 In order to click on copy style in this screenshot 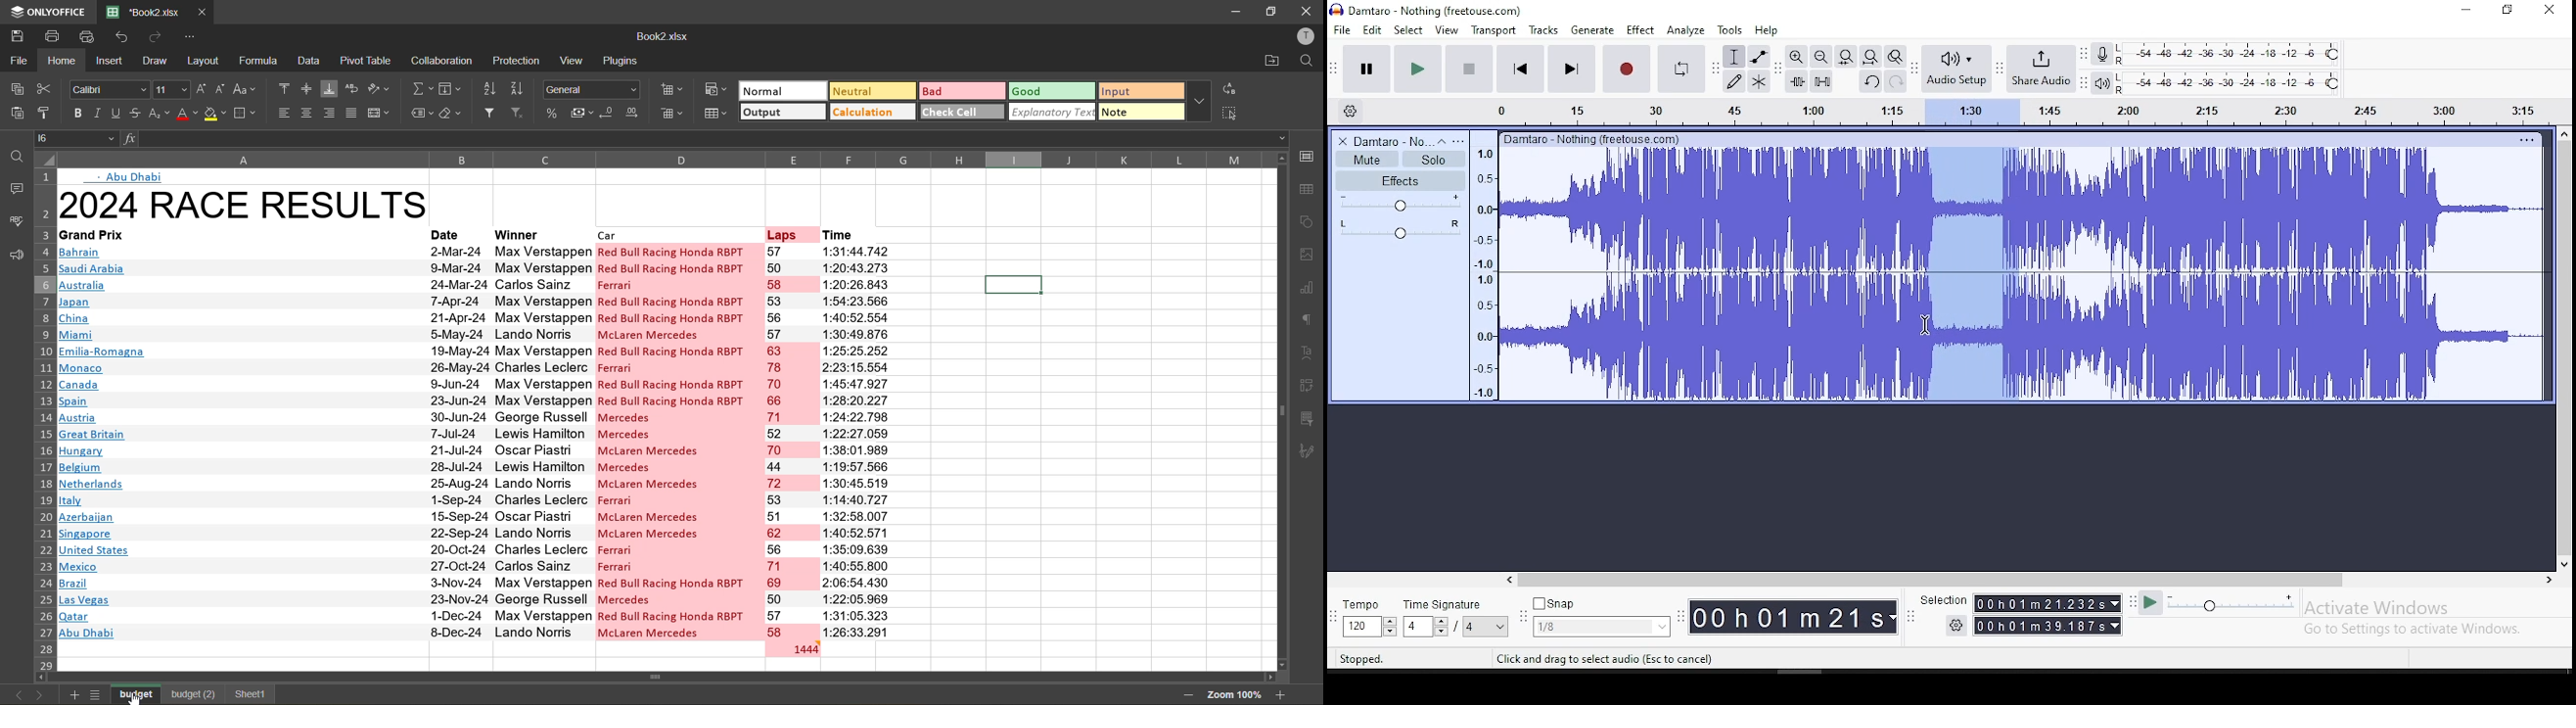, I will do `click(46, 112)`.